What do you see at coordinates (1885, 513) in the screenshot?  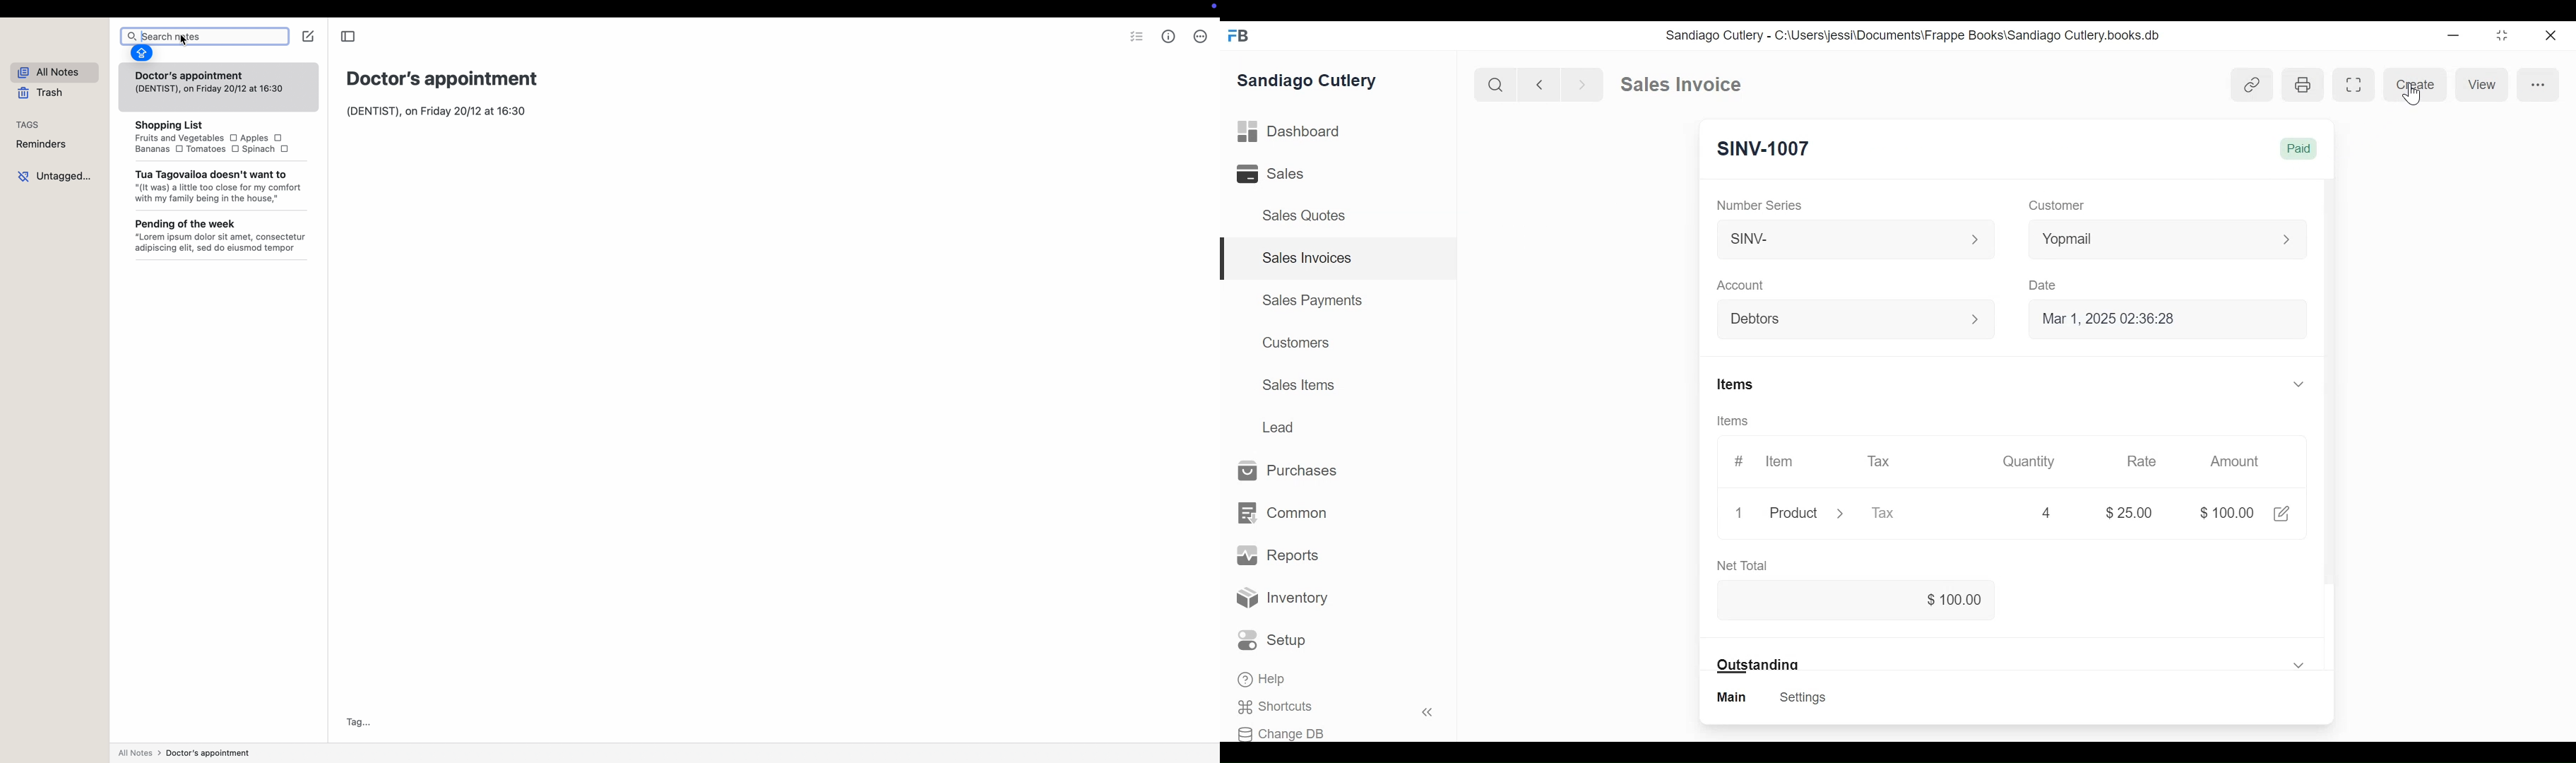 I see `Tax` at bounding box center [1885, 513].